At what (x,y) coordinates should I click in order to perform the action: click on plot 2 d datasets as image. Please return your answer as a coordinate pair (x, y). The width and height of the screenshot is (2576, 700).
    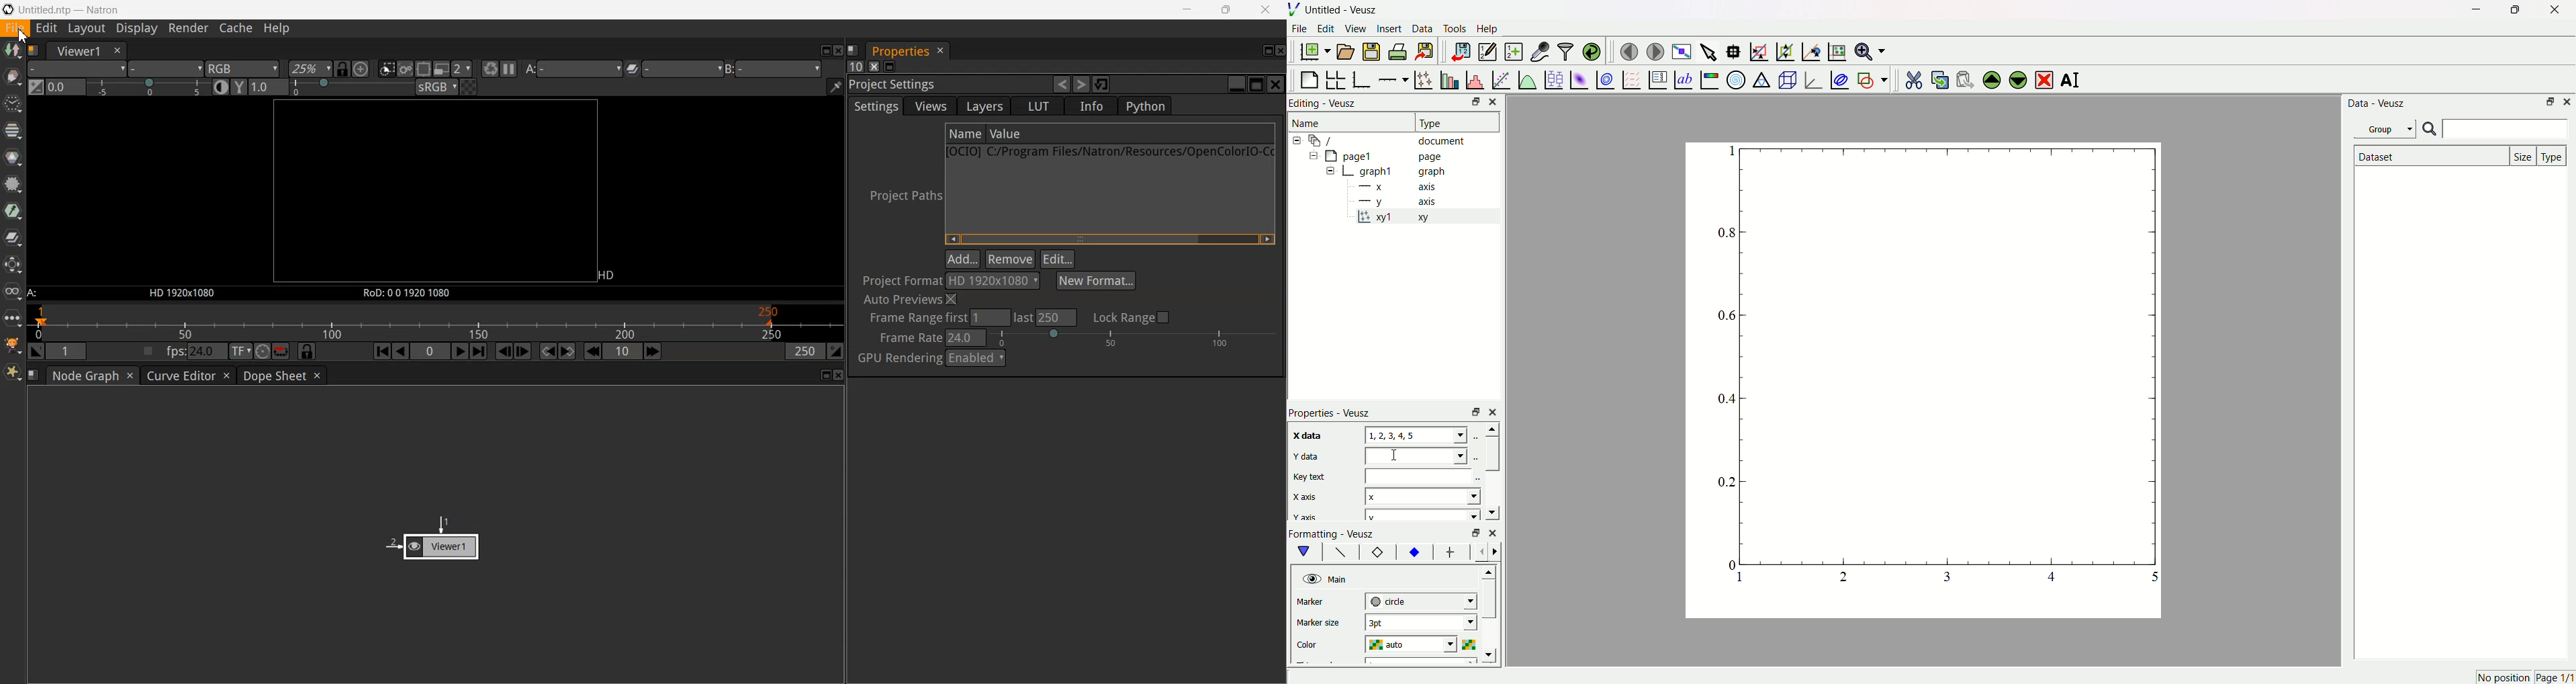
    Looking at the image, I should click on (1579, 79).